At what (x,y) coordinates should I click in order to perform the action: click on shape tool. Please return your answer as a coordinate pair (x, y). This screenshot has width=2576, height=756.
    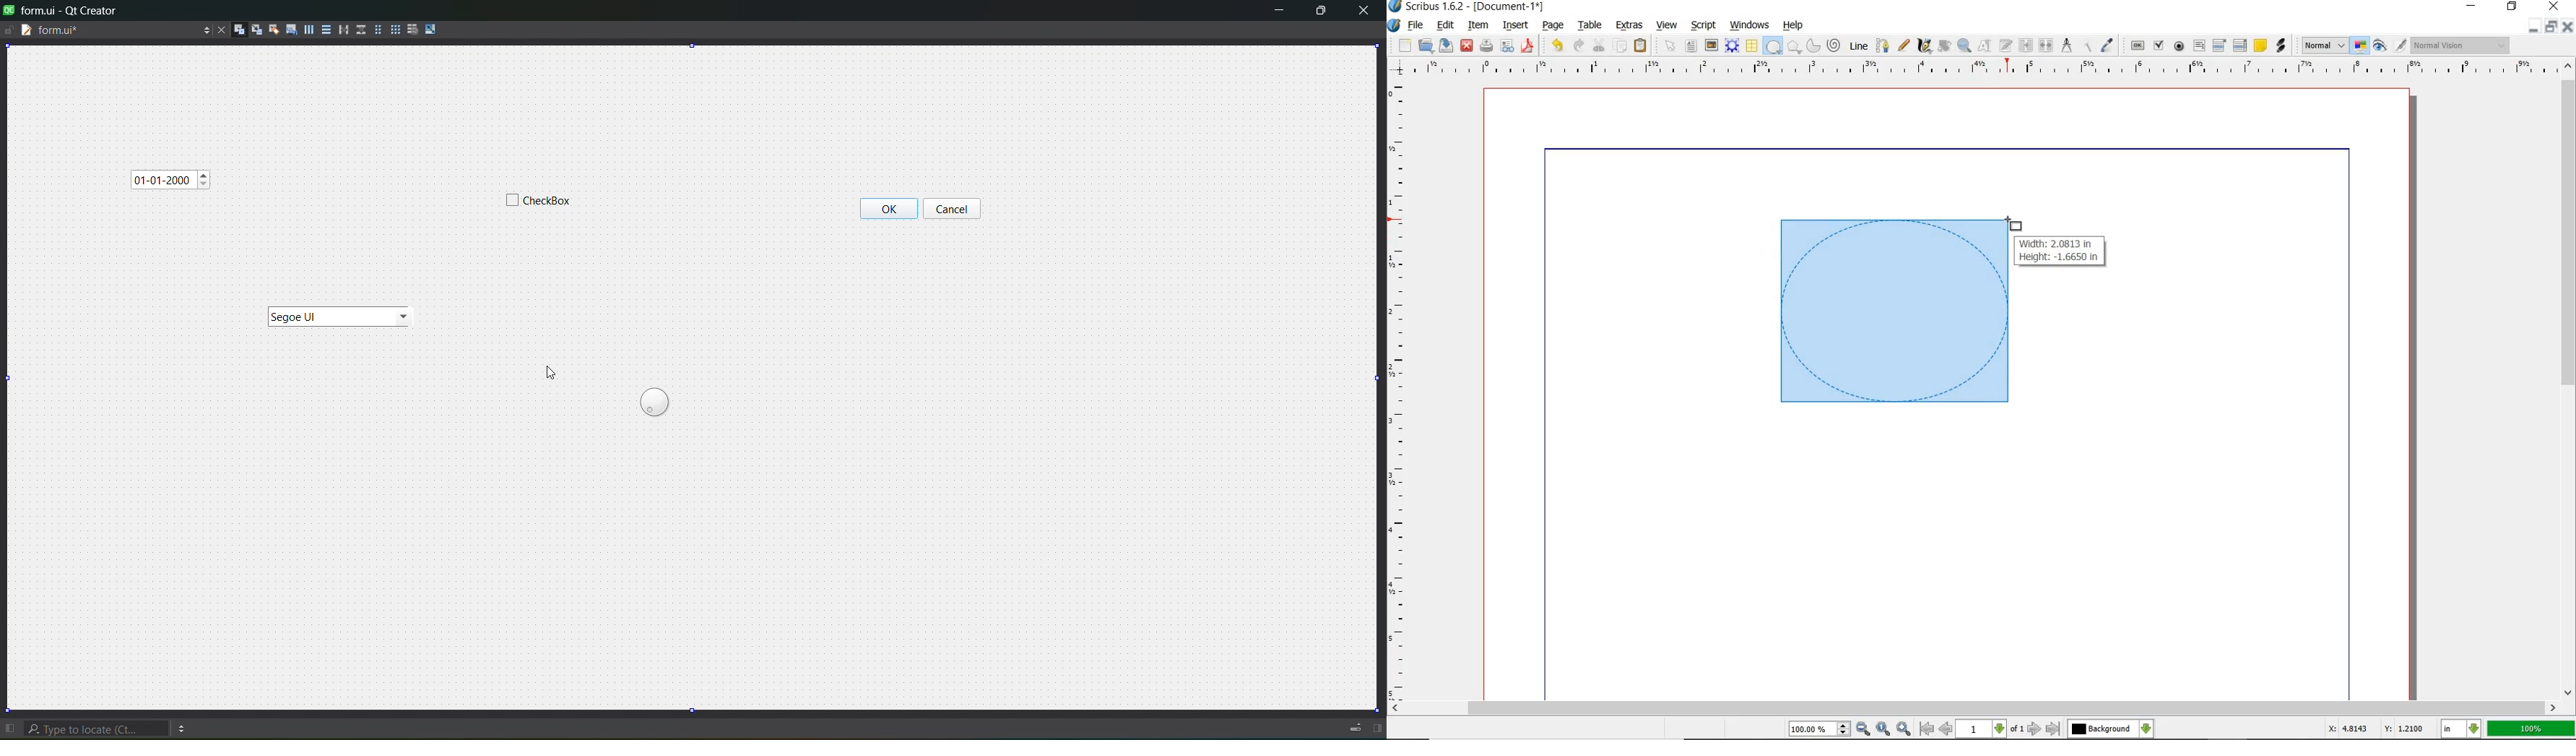
    Looking at the image, I should click on (2014, 223).